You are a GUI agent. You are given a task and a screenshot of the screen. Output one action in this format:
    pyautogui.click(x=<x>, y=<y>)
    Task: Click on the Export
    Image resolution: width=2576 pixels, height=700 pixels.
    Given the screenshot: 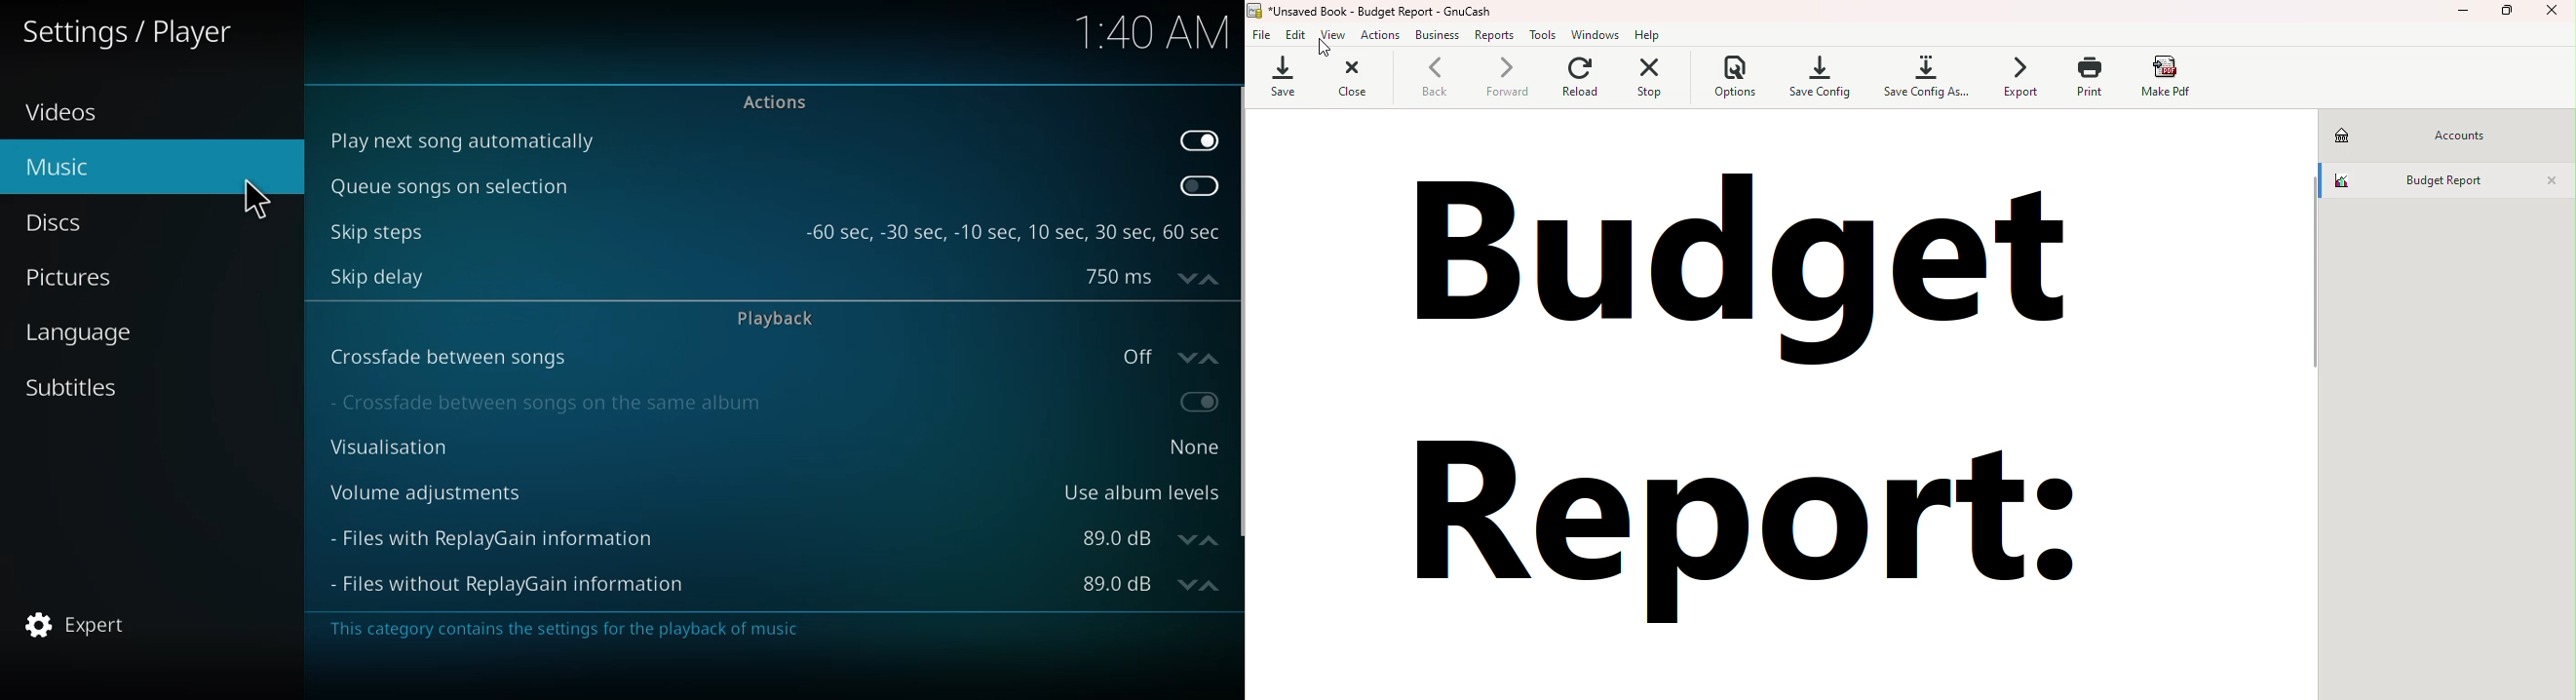 What is the action you would take?
    pyautogui.click(x=2015, y=76)
    